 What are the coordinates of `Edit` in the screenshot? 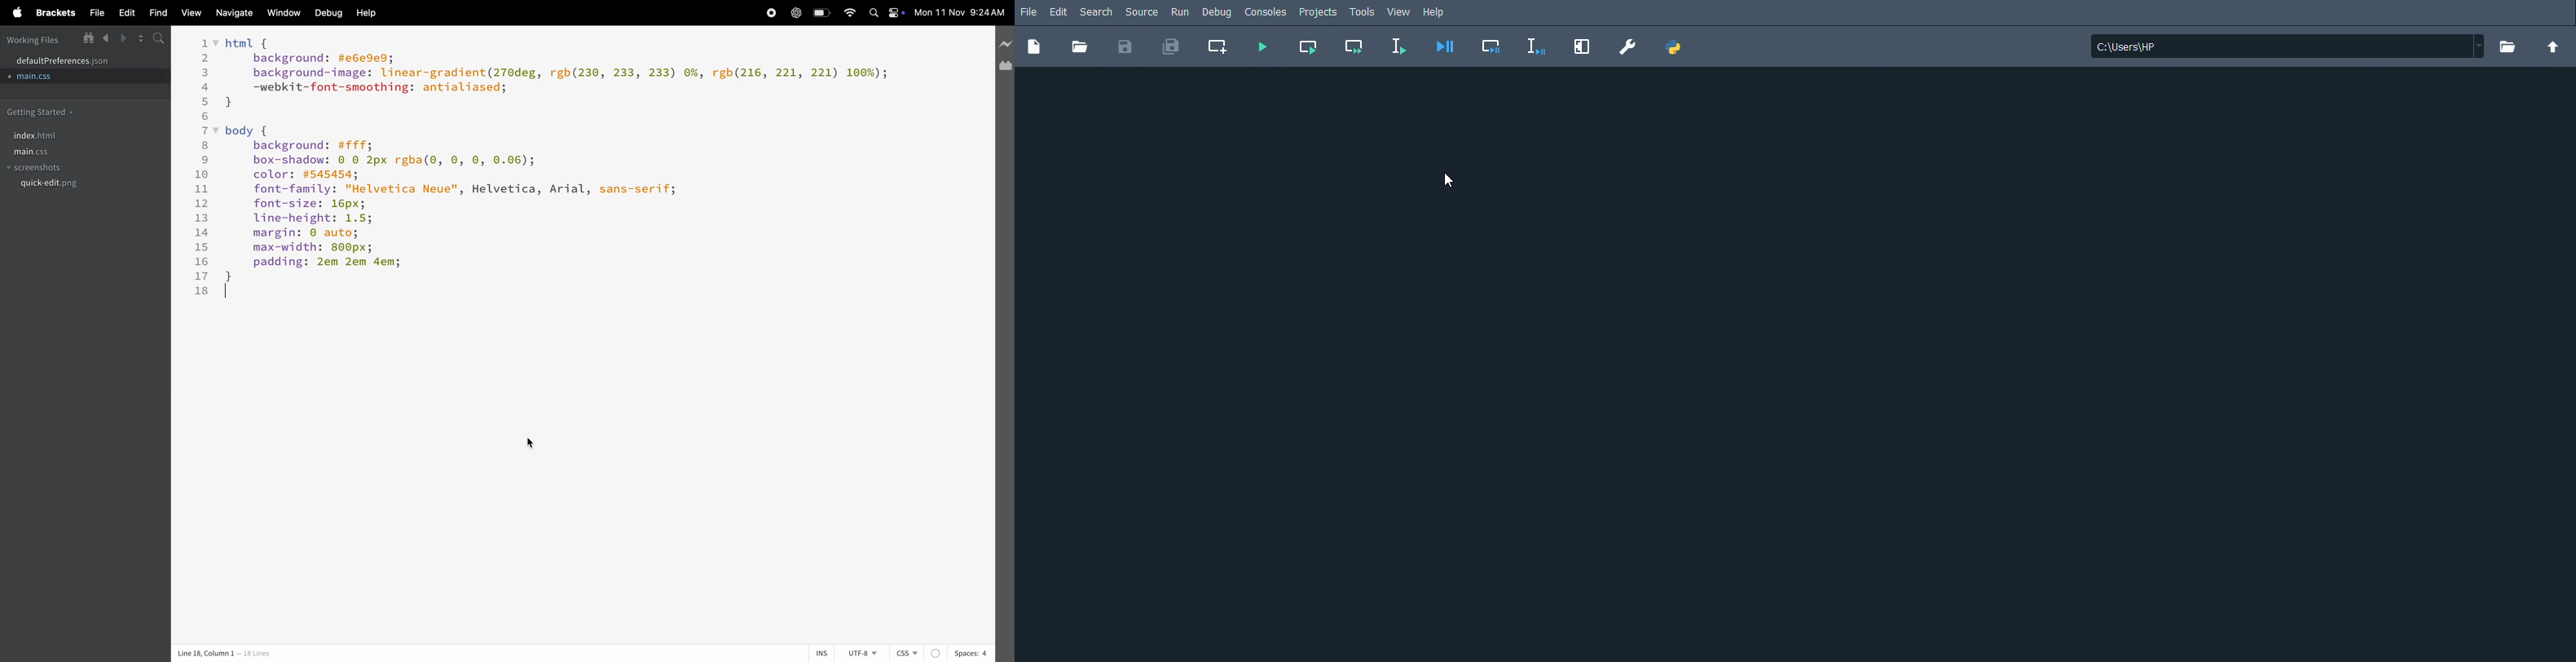 It's located at (1058, 11).